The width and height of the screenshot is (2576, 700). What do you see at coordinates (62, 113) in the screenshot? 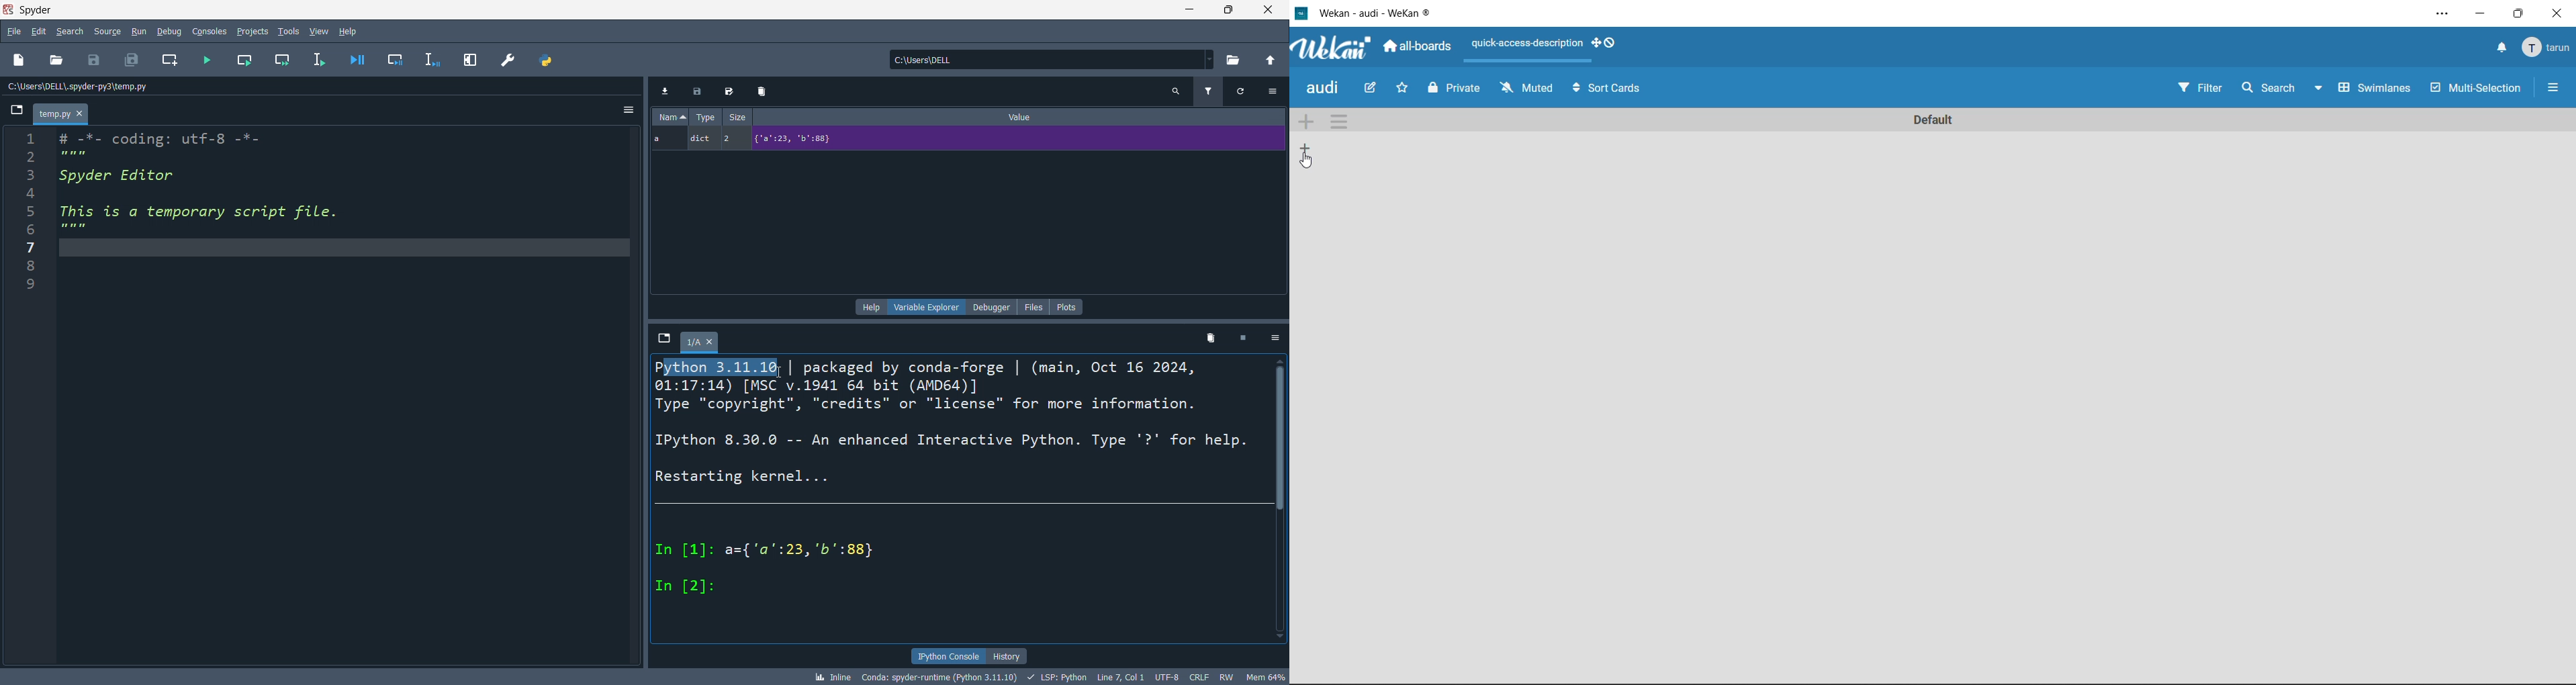
I see `temp.py tab` at bounding box center [62, 113].